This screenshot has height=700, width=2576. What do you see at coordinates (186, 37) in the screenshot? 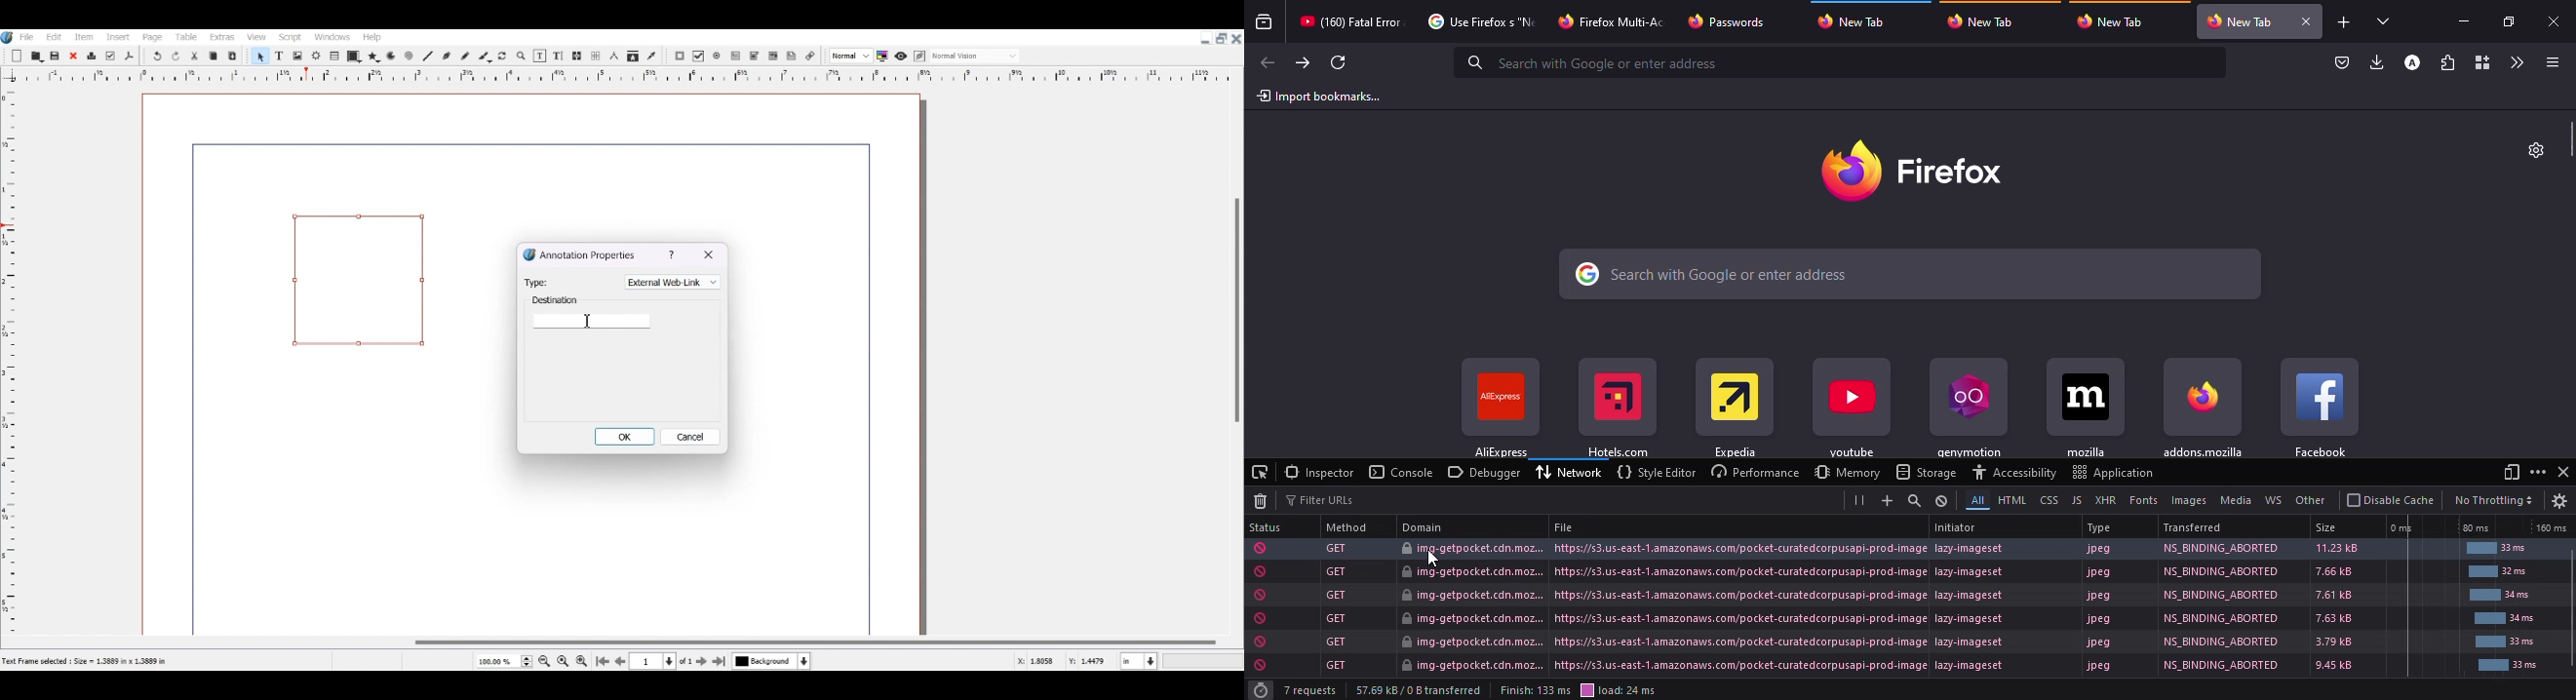
I see `Table` at bounding box center [186, 37].